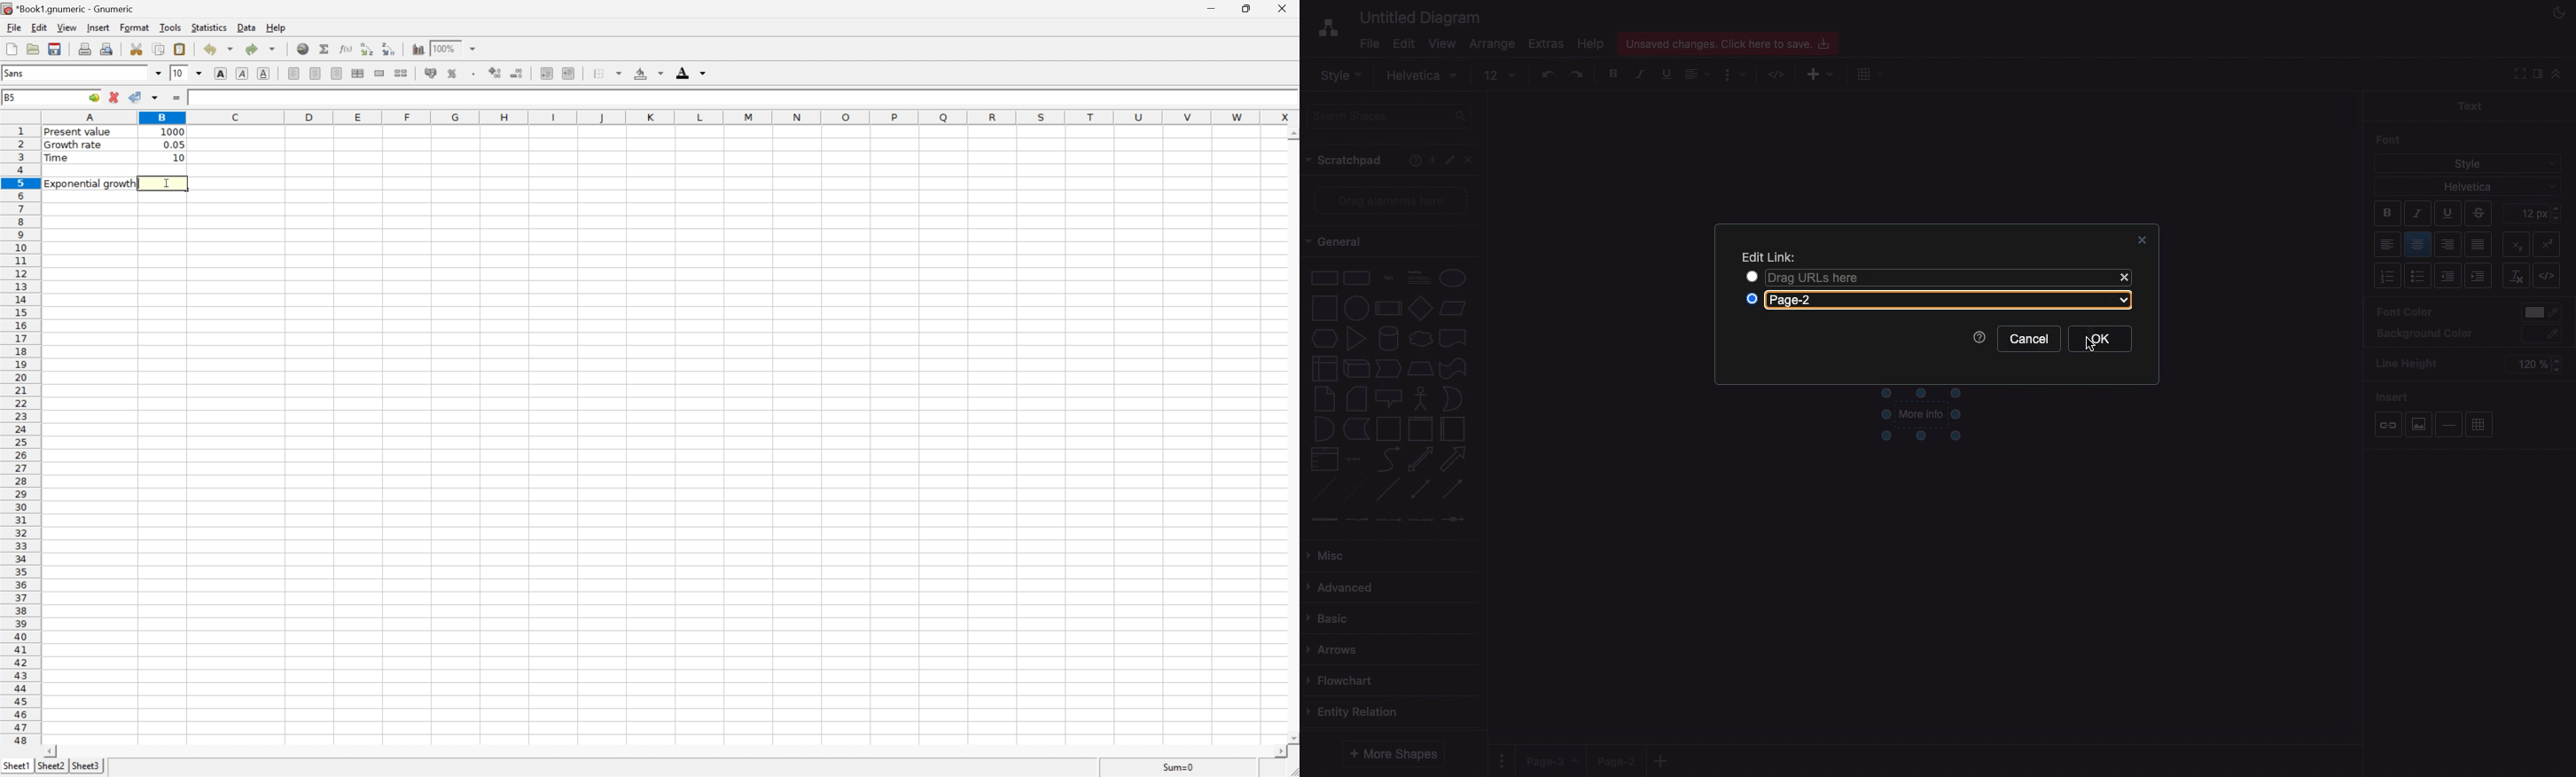 This screenshot has height=784, width=2576. What do you see at coordinates (303, 49) in the screenshot?
I see `Insert hyperlink` at bounding box center [303, 49].